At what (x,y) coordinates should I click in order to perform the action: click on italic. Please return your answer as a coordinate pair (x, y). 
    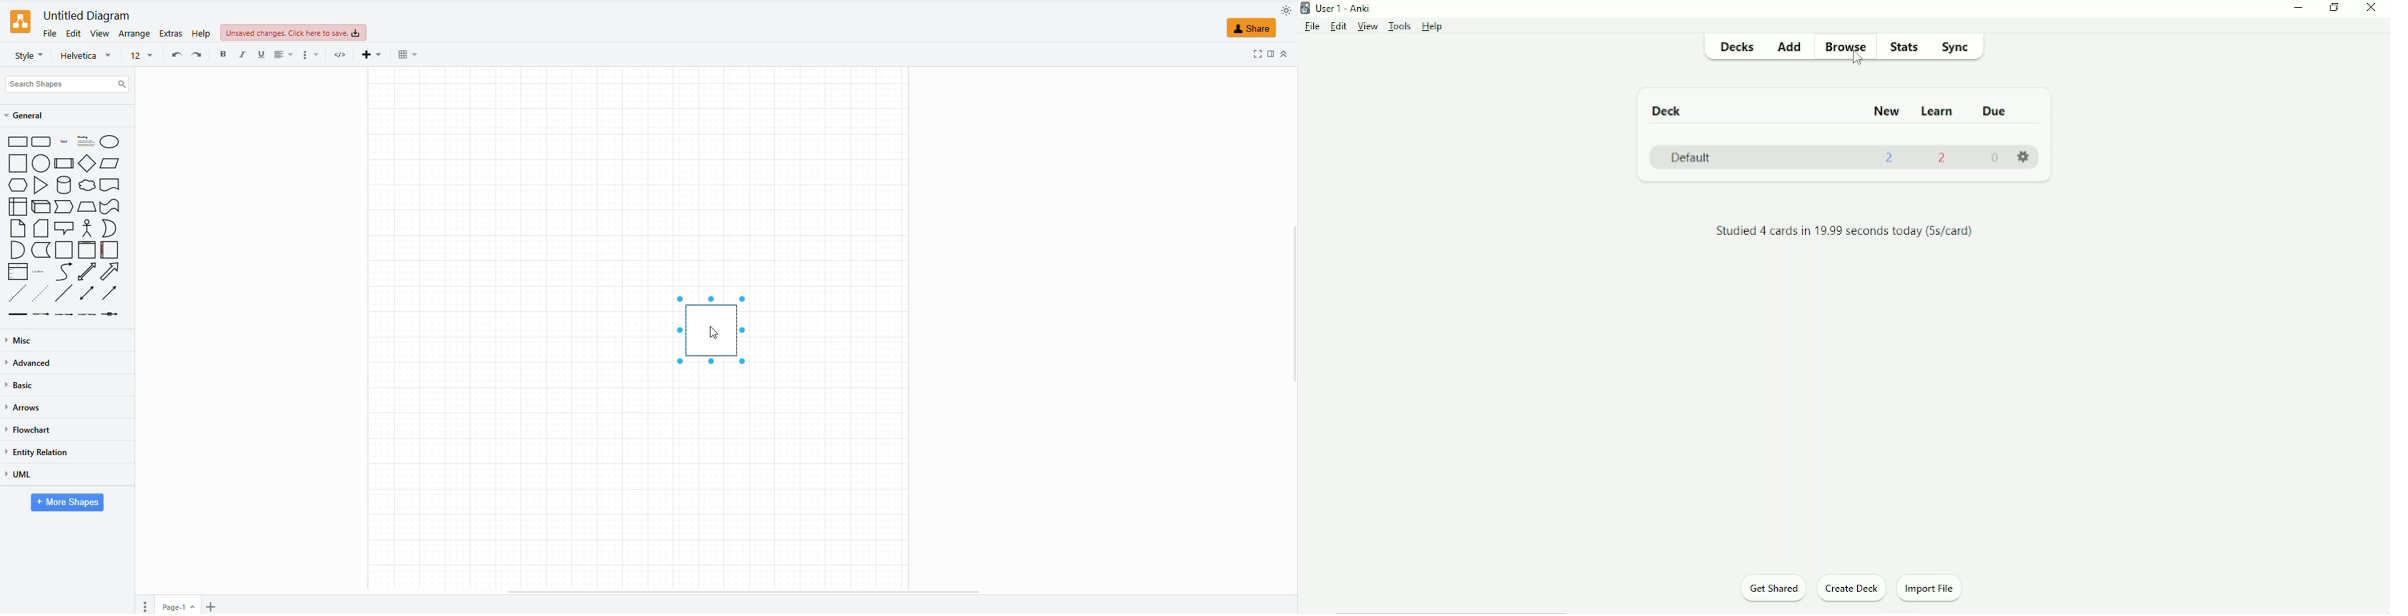
    Looking at the image, I should click on (245, 54).